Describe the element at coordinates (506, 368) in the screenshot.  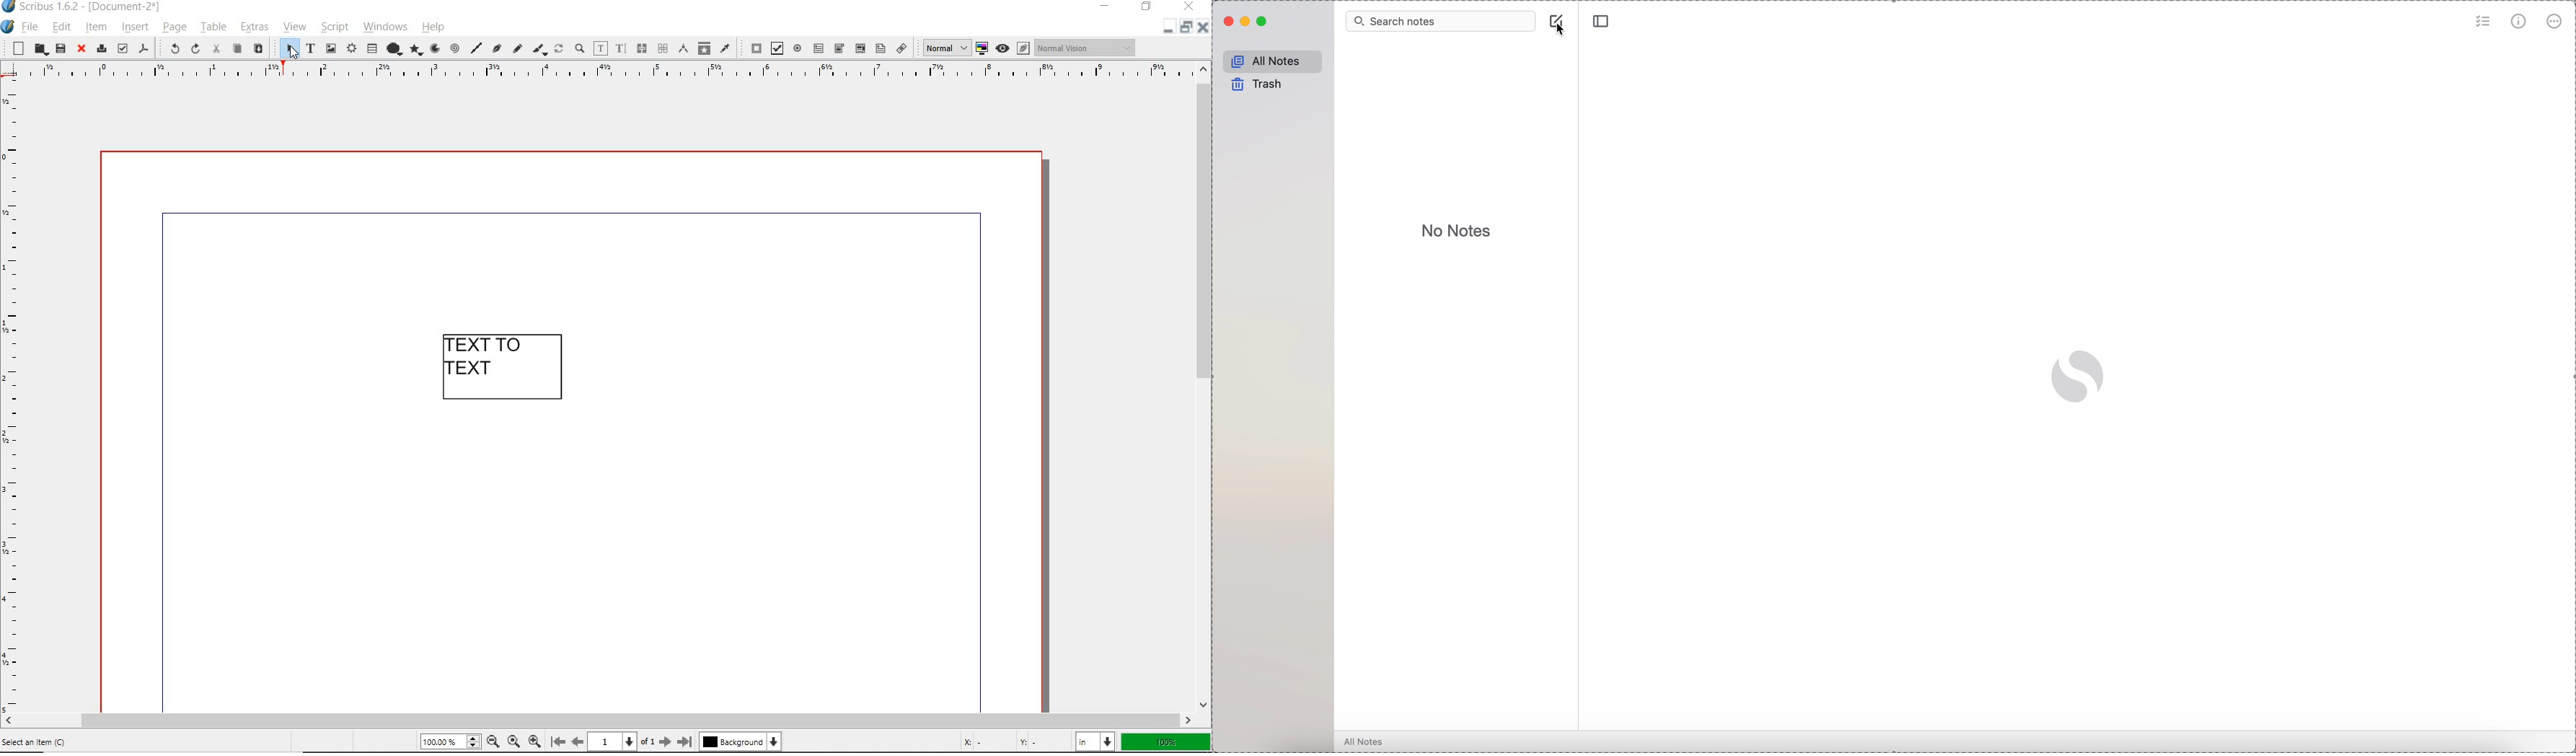
I see `text frame` at that location.